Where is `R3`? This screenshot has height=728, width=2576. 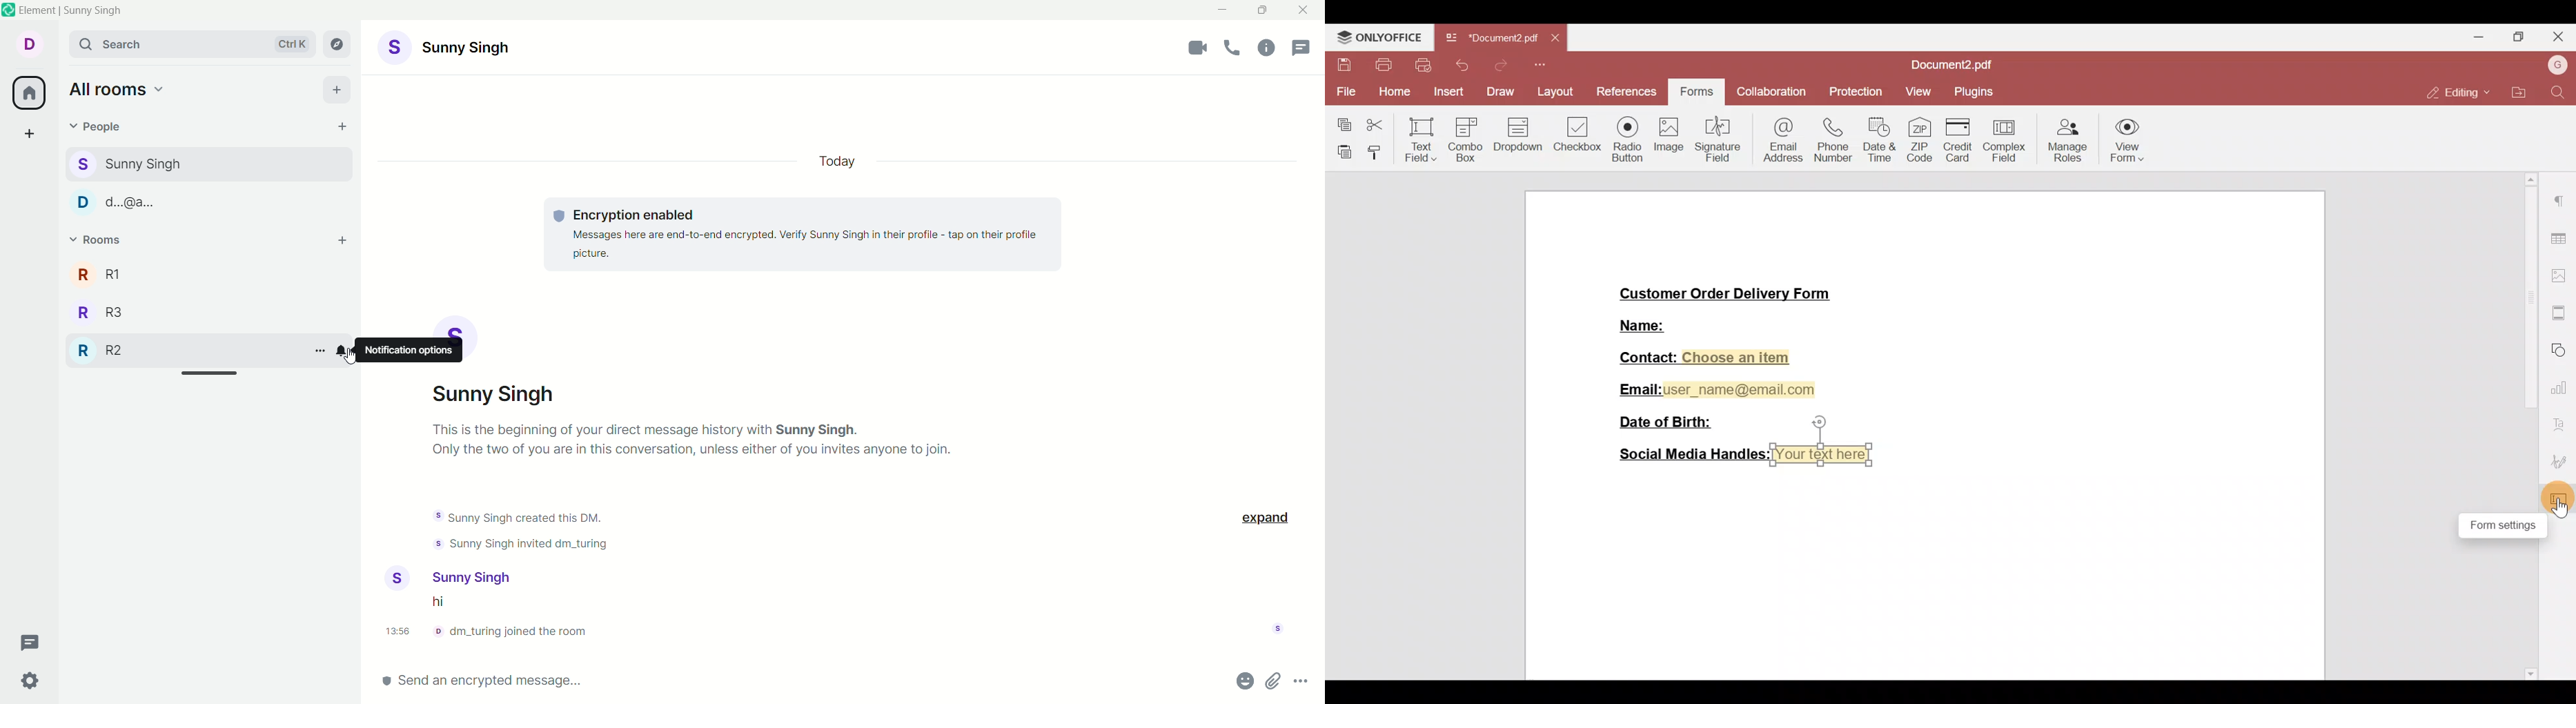 R3 is located at coordinates (101, 310).